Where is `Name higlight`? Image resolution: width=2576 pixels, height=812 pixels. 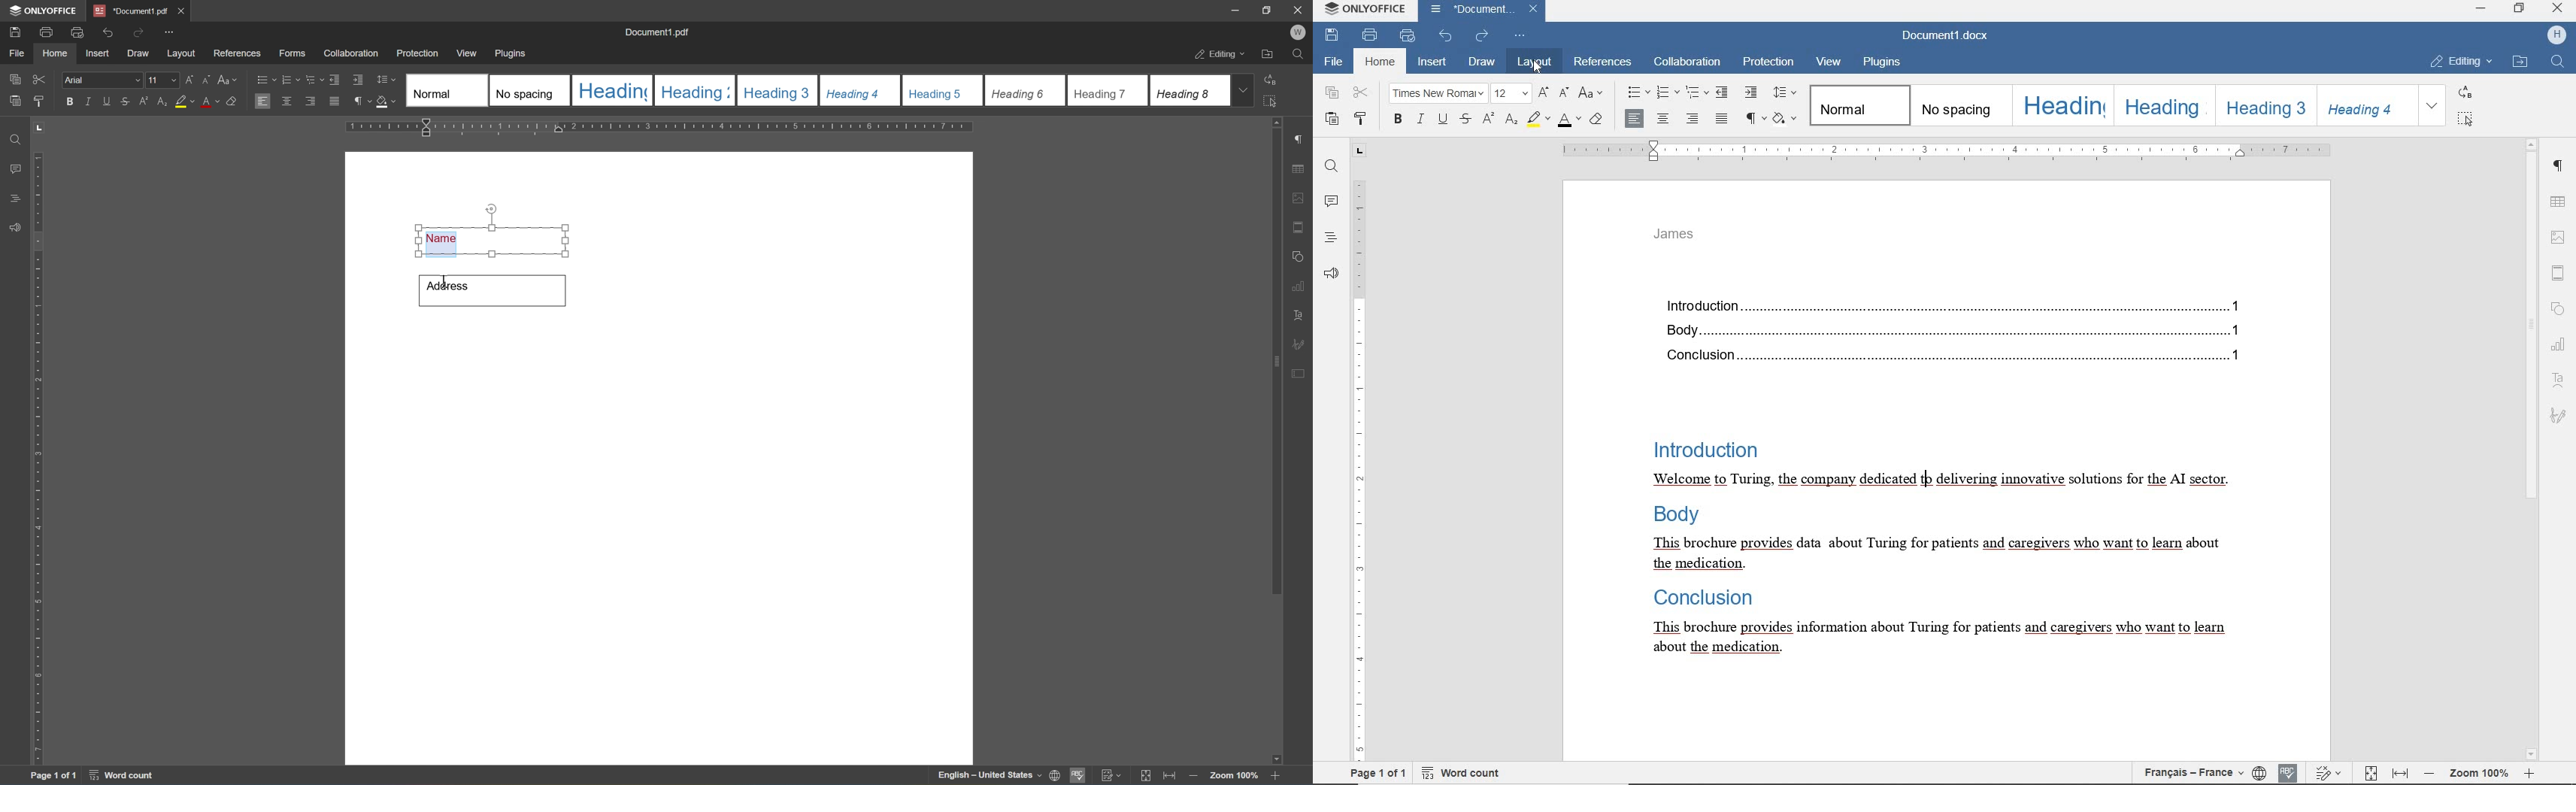 Name higlight is located at coordinates (490, 229).